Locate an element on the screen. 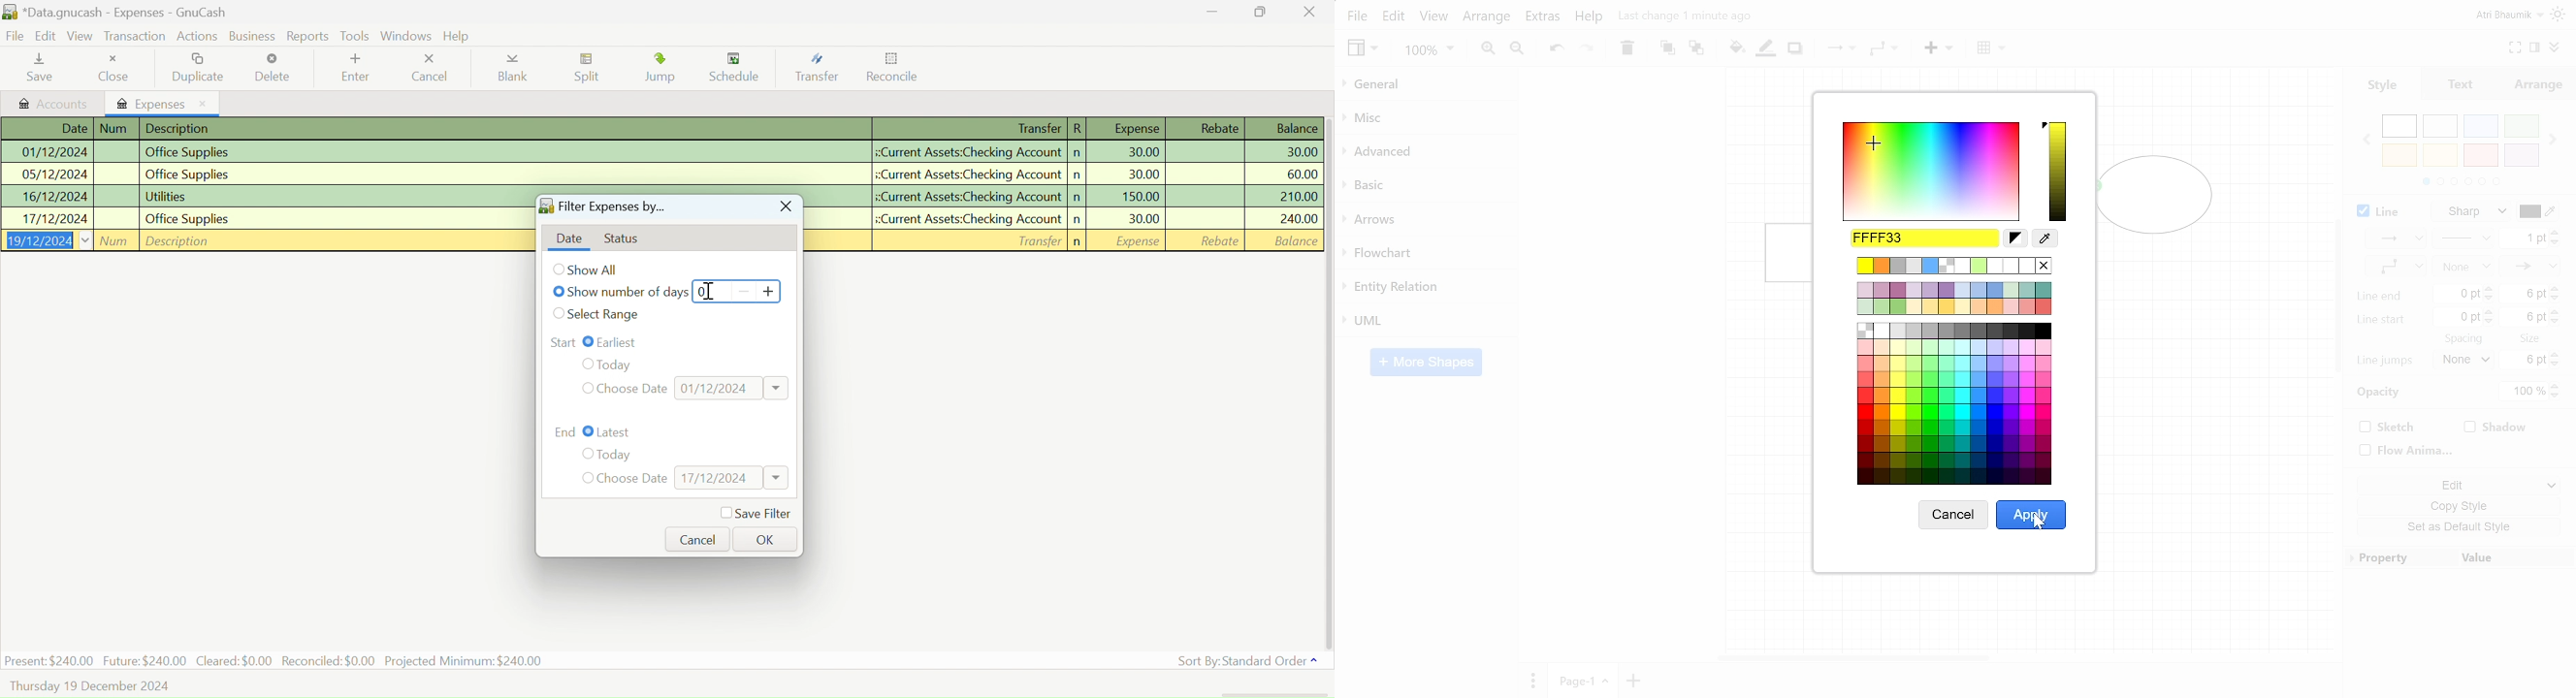 The height and width of the screenshot is (700, 2576). Save Filter Checkbox is located at coordinates (755, 514).